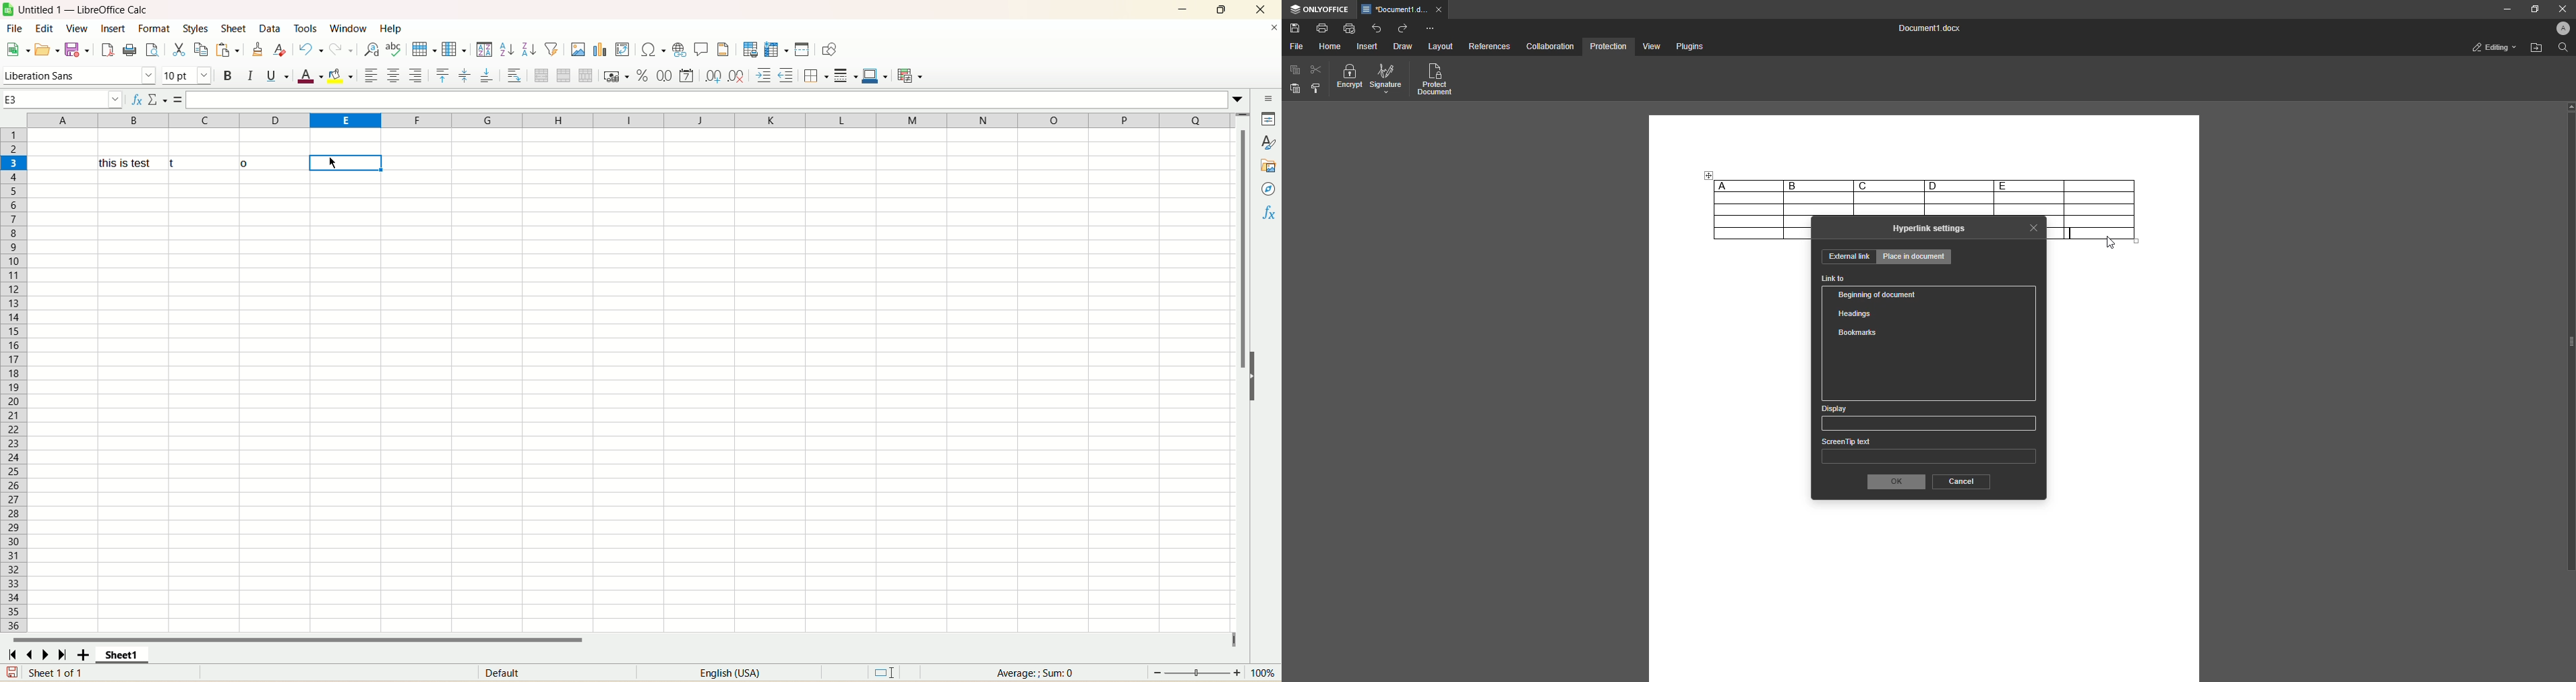 This screenshot has width=2576, height=700. I want to click on insert special character, so click(654, 50).